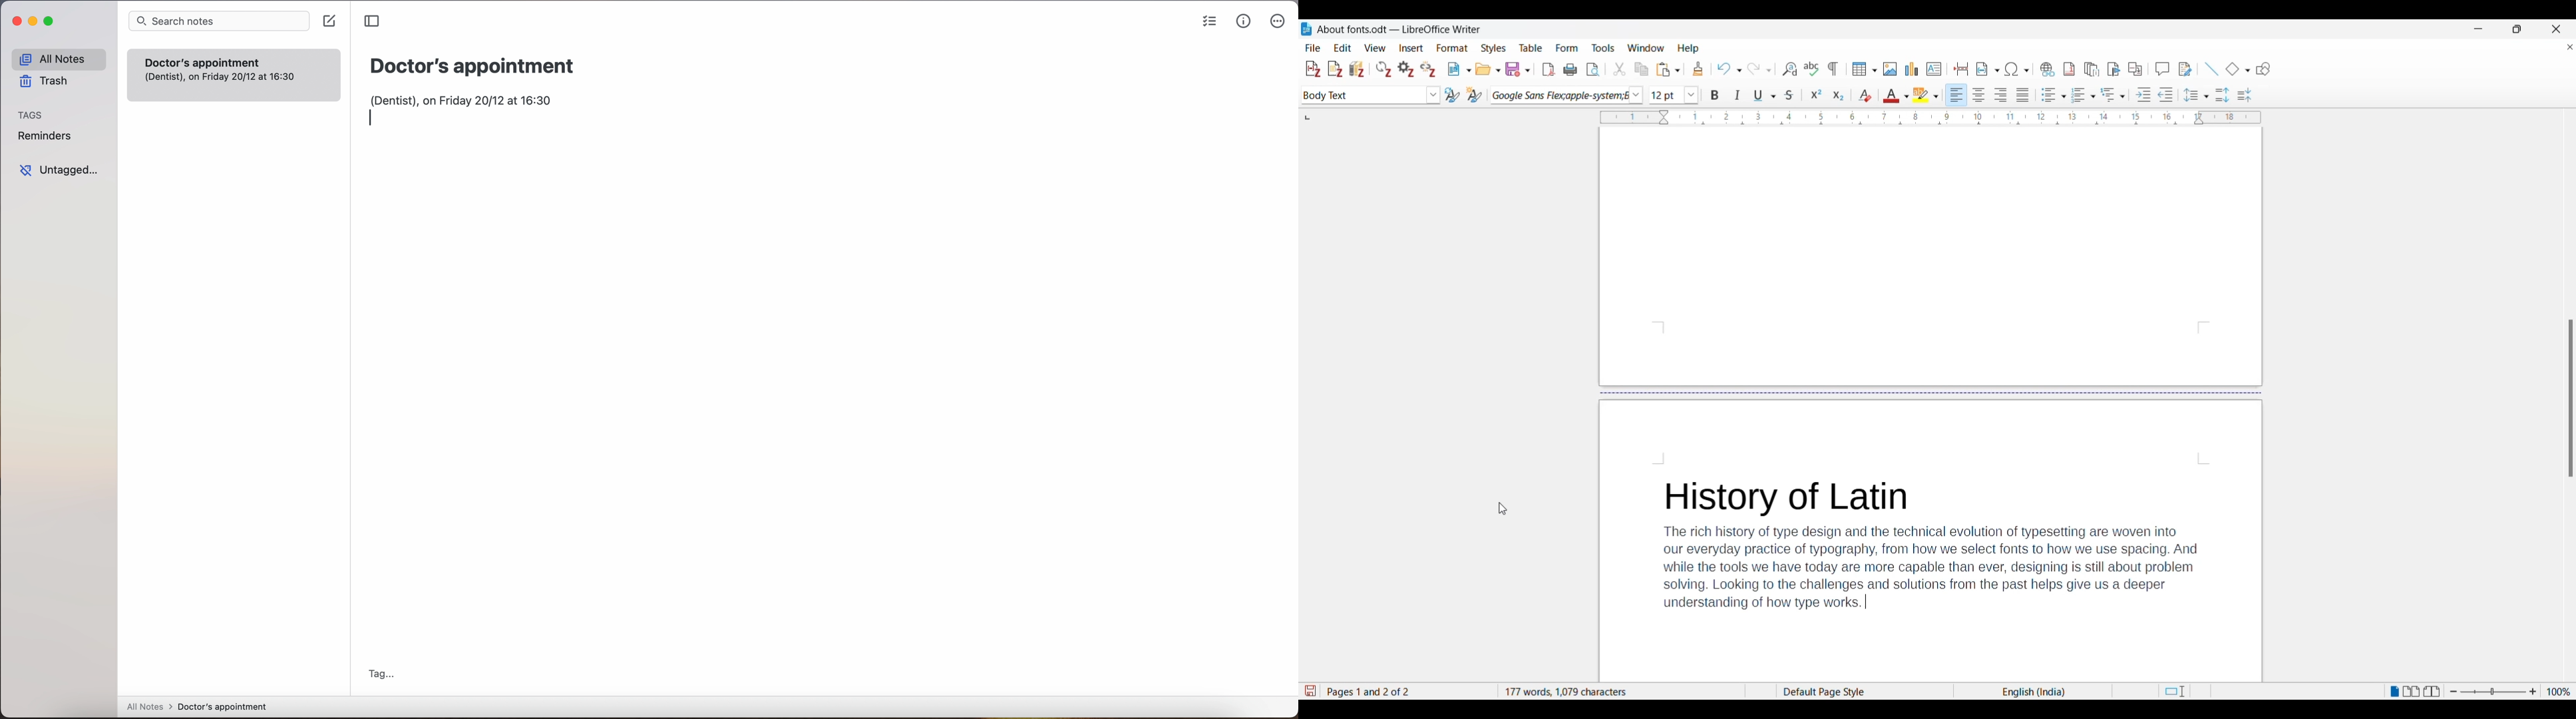 The width and height of the screenshot is (2576, 728). I want to click on Edit menu, so click(1342, 47).